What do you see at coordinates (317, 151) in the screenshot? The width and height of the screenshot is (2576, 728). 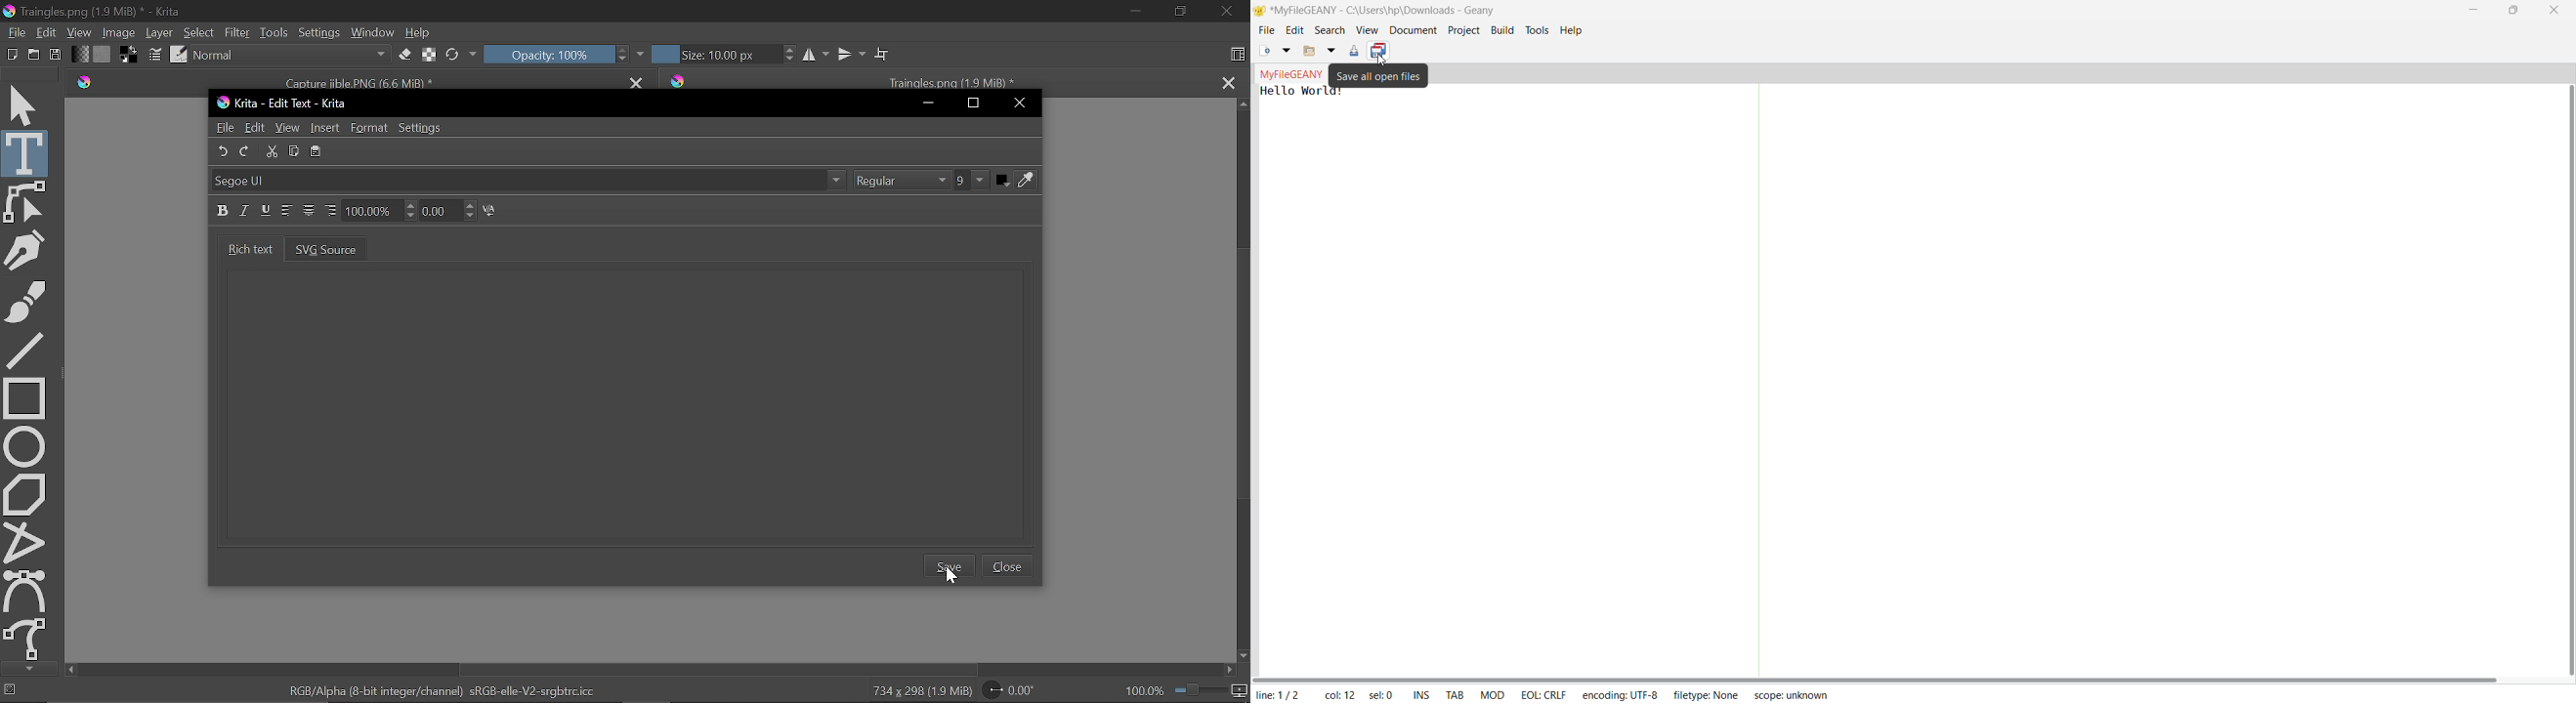 I see `paste` at bounding box center [317, 151].